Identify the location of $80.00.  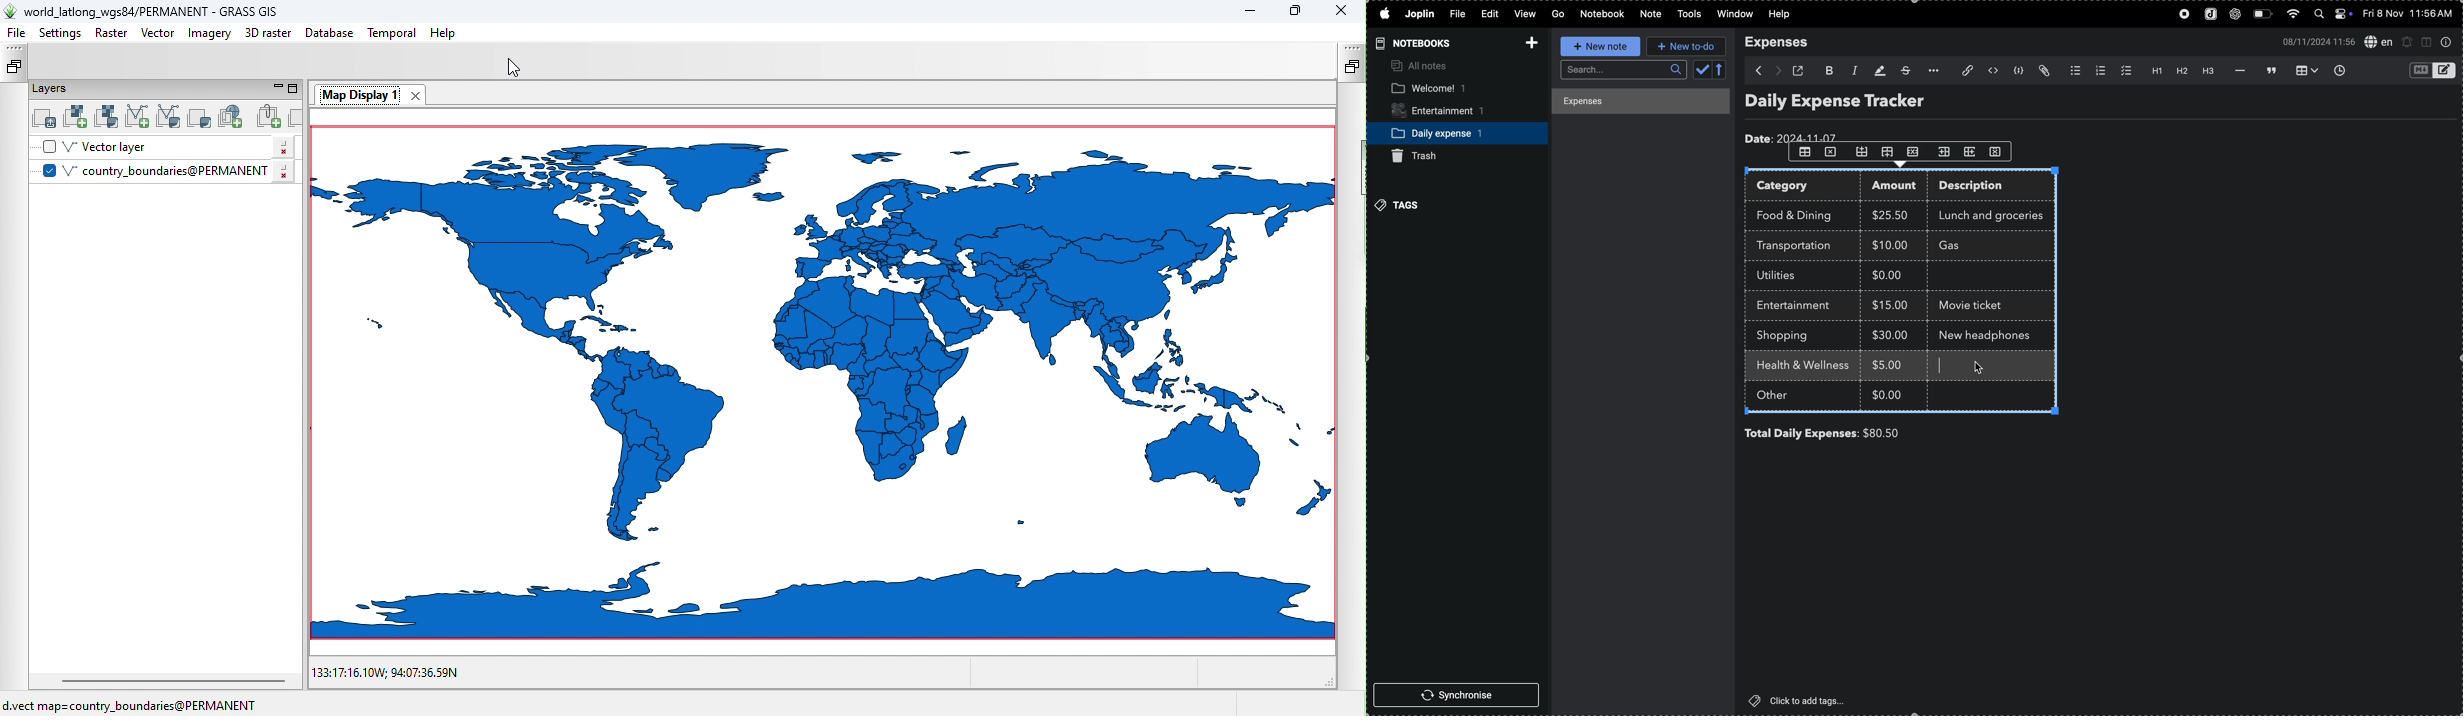
(1897, 433).